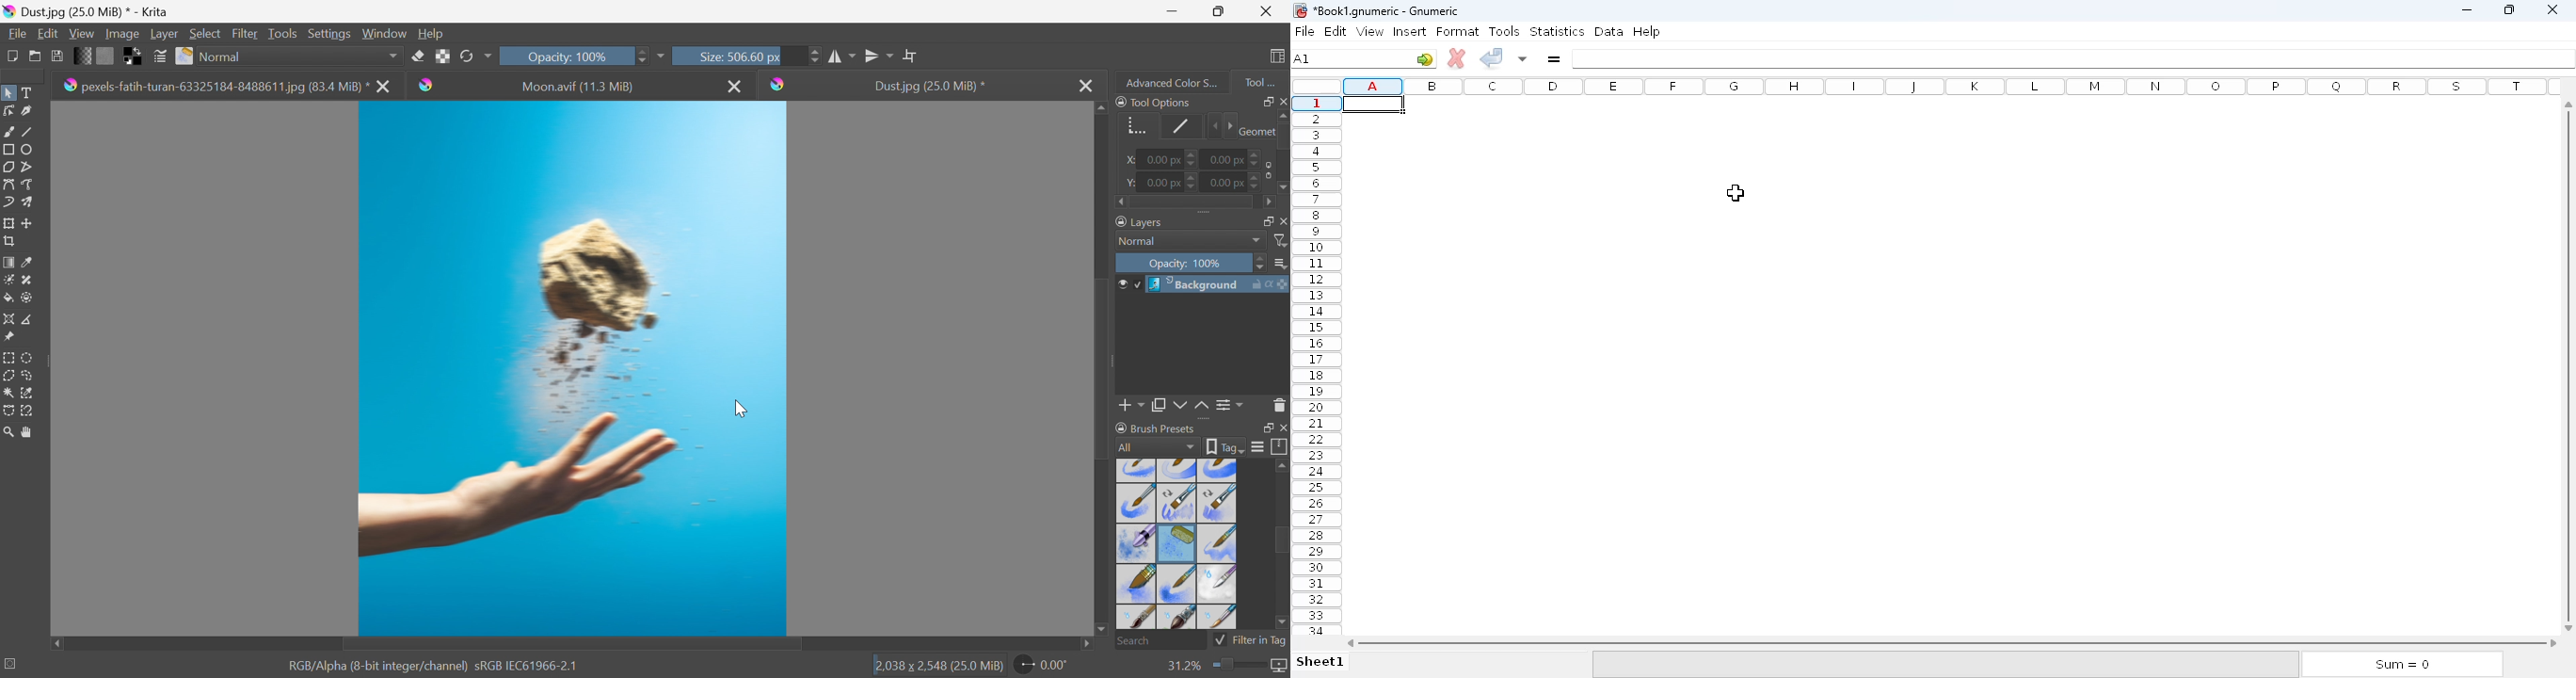  I want to click on 2,038*2,548 (25.0 MB), so click(939, 667).